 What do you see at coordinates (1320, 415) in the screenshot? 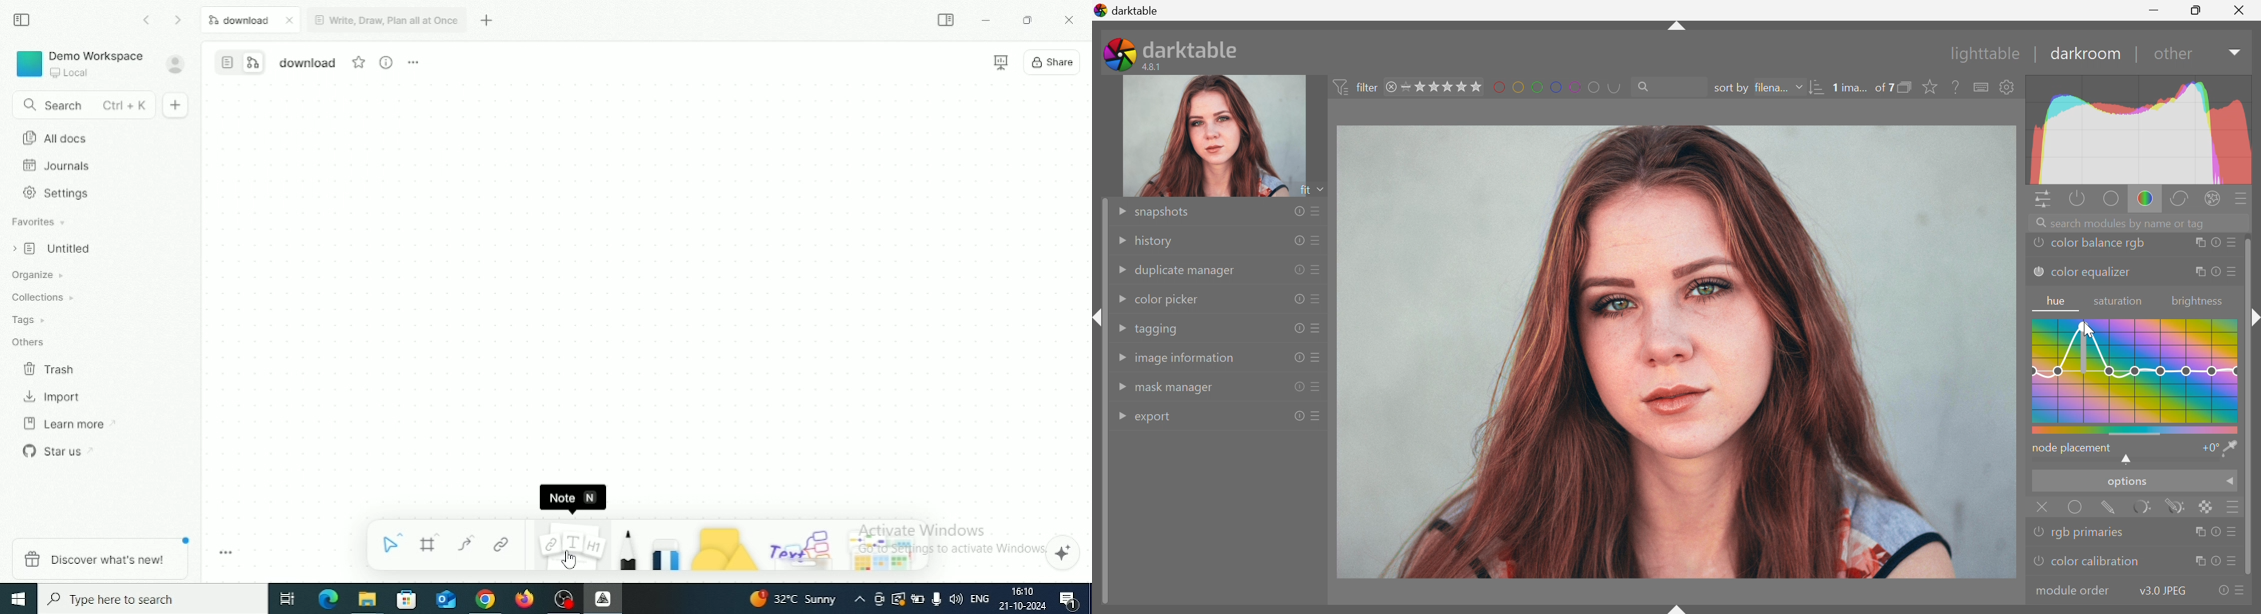
I see `presets` at bounding box center [1320, 415].